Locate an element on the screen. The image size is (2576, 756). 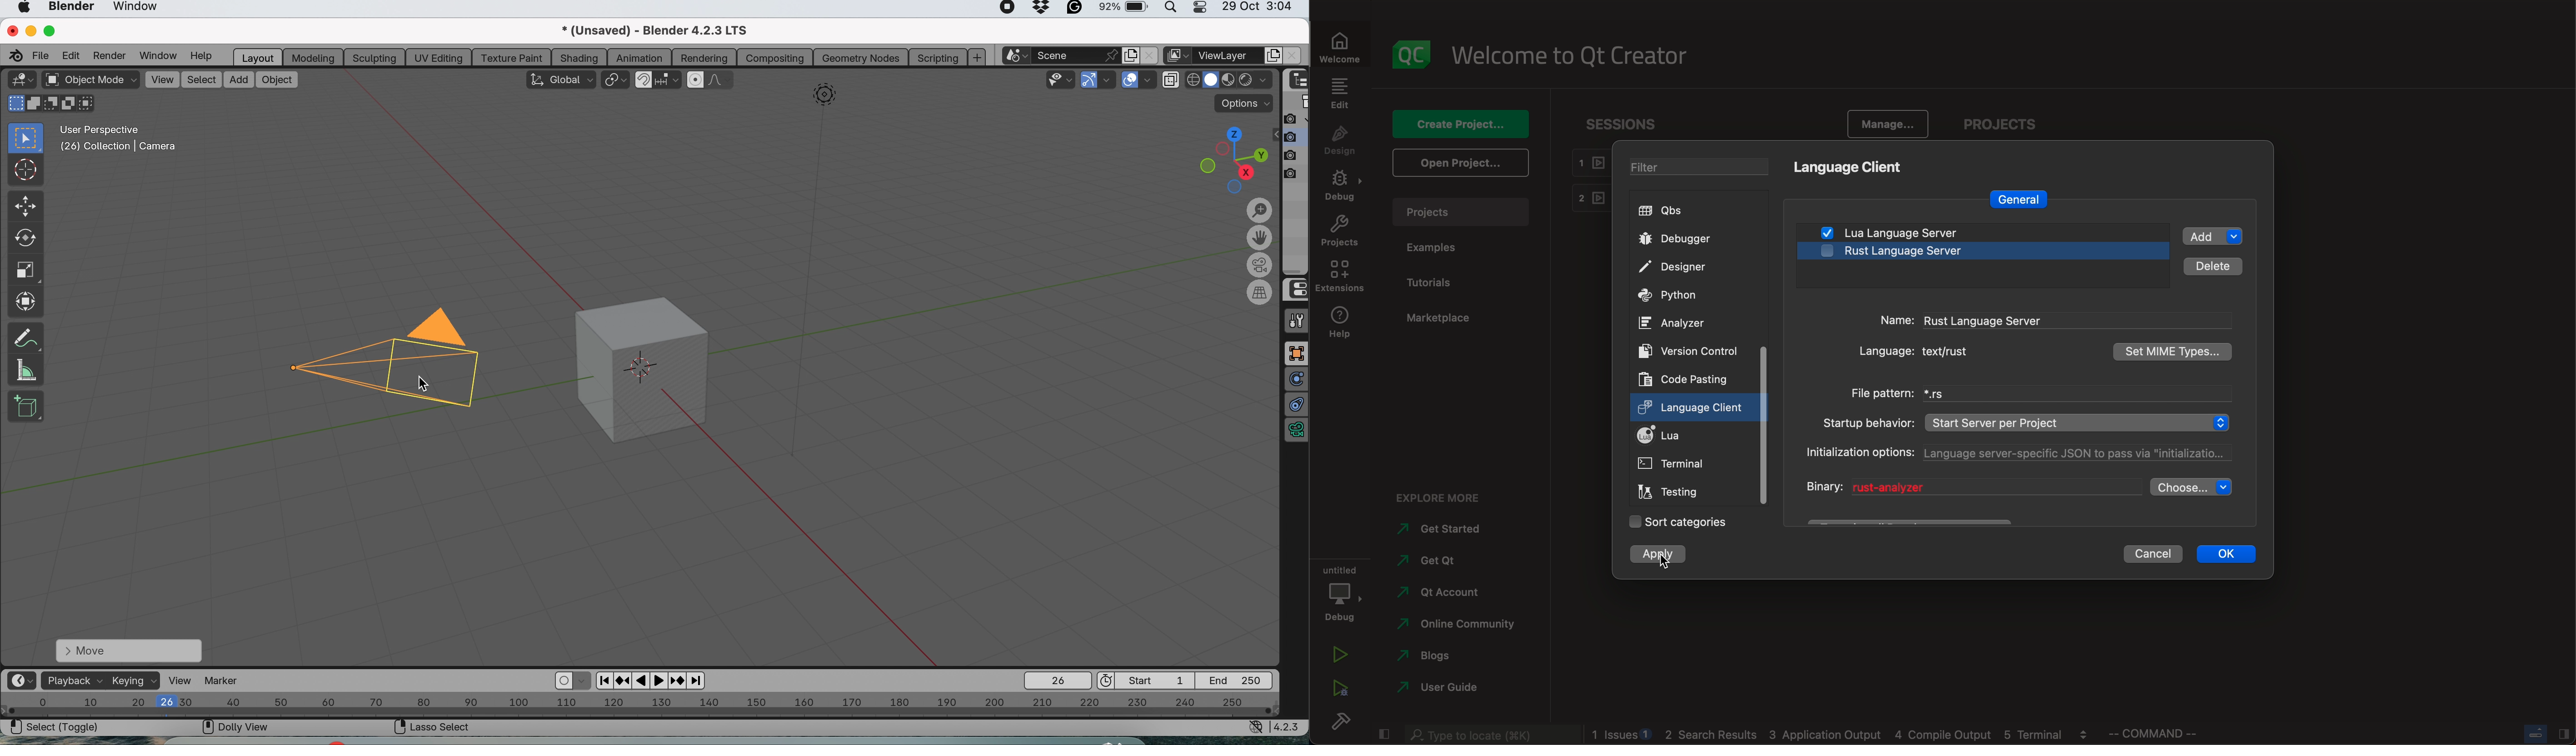
scalability and fallout is located at coordinates (1062, 79).